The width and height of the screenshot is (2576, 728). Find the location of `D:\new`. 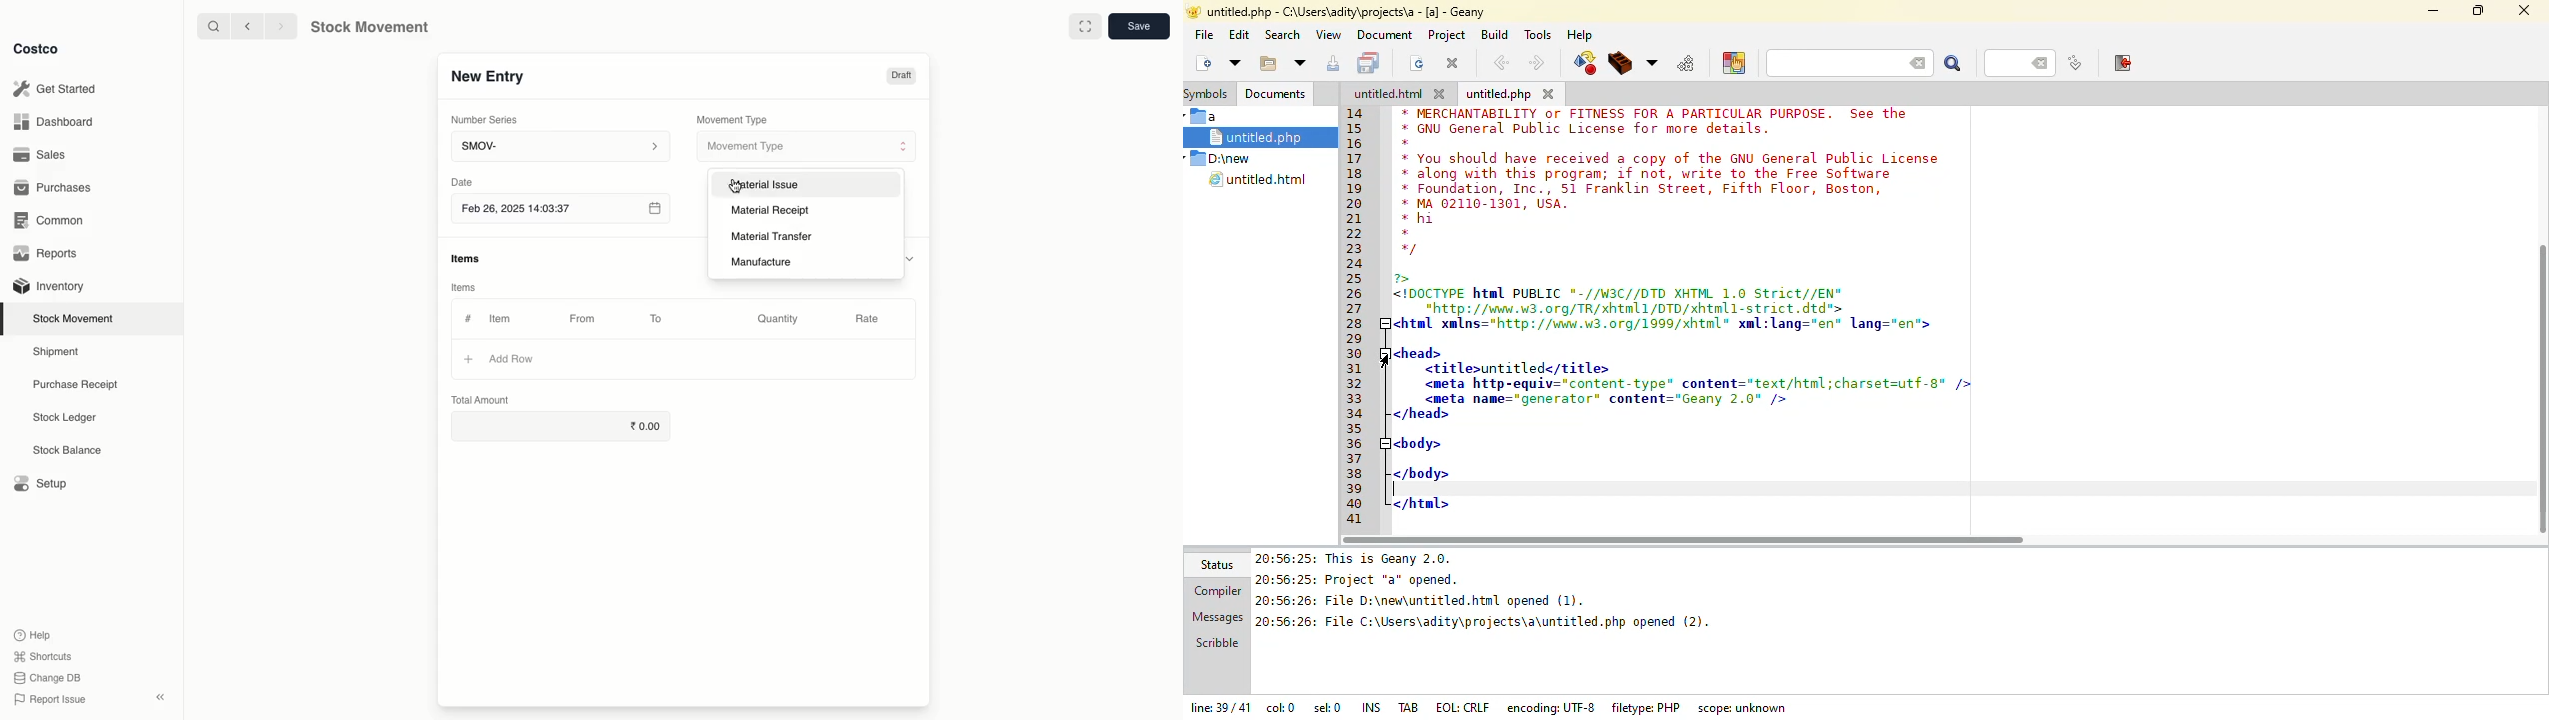

D:\new is located at coordinates (1221, 159).